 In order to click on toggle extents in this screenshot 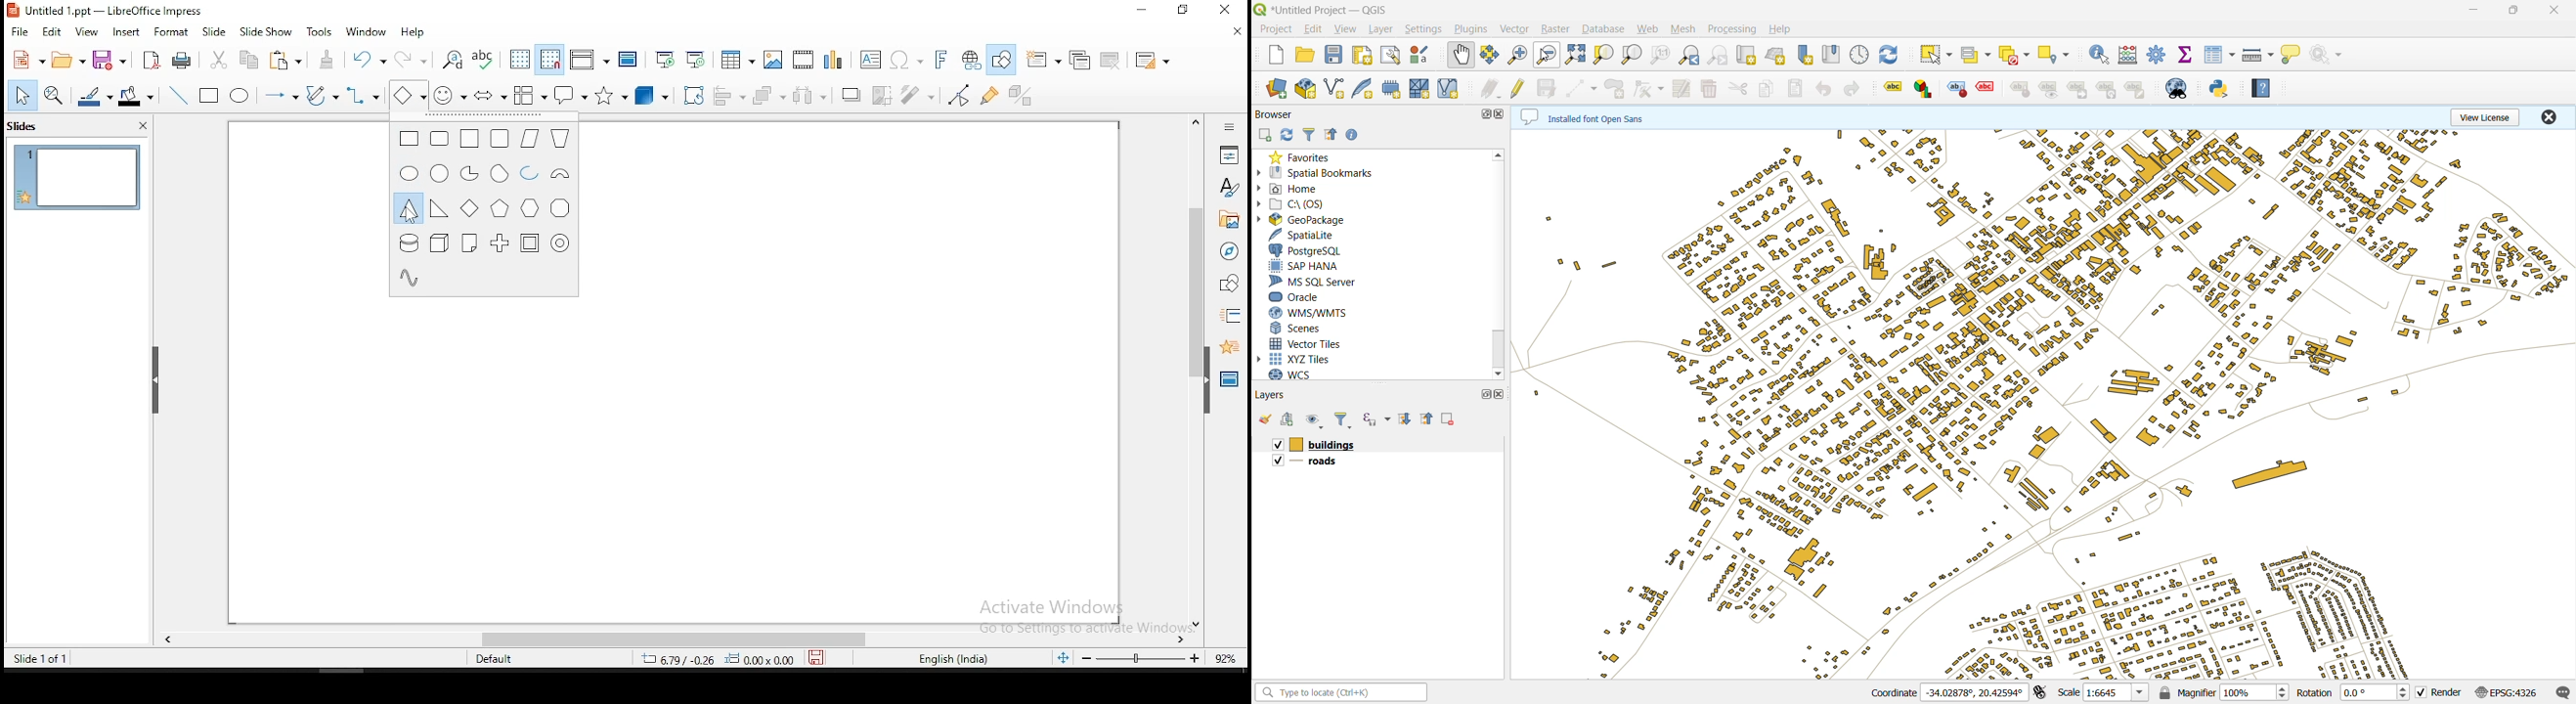, I will do `click(2041, 693)`.